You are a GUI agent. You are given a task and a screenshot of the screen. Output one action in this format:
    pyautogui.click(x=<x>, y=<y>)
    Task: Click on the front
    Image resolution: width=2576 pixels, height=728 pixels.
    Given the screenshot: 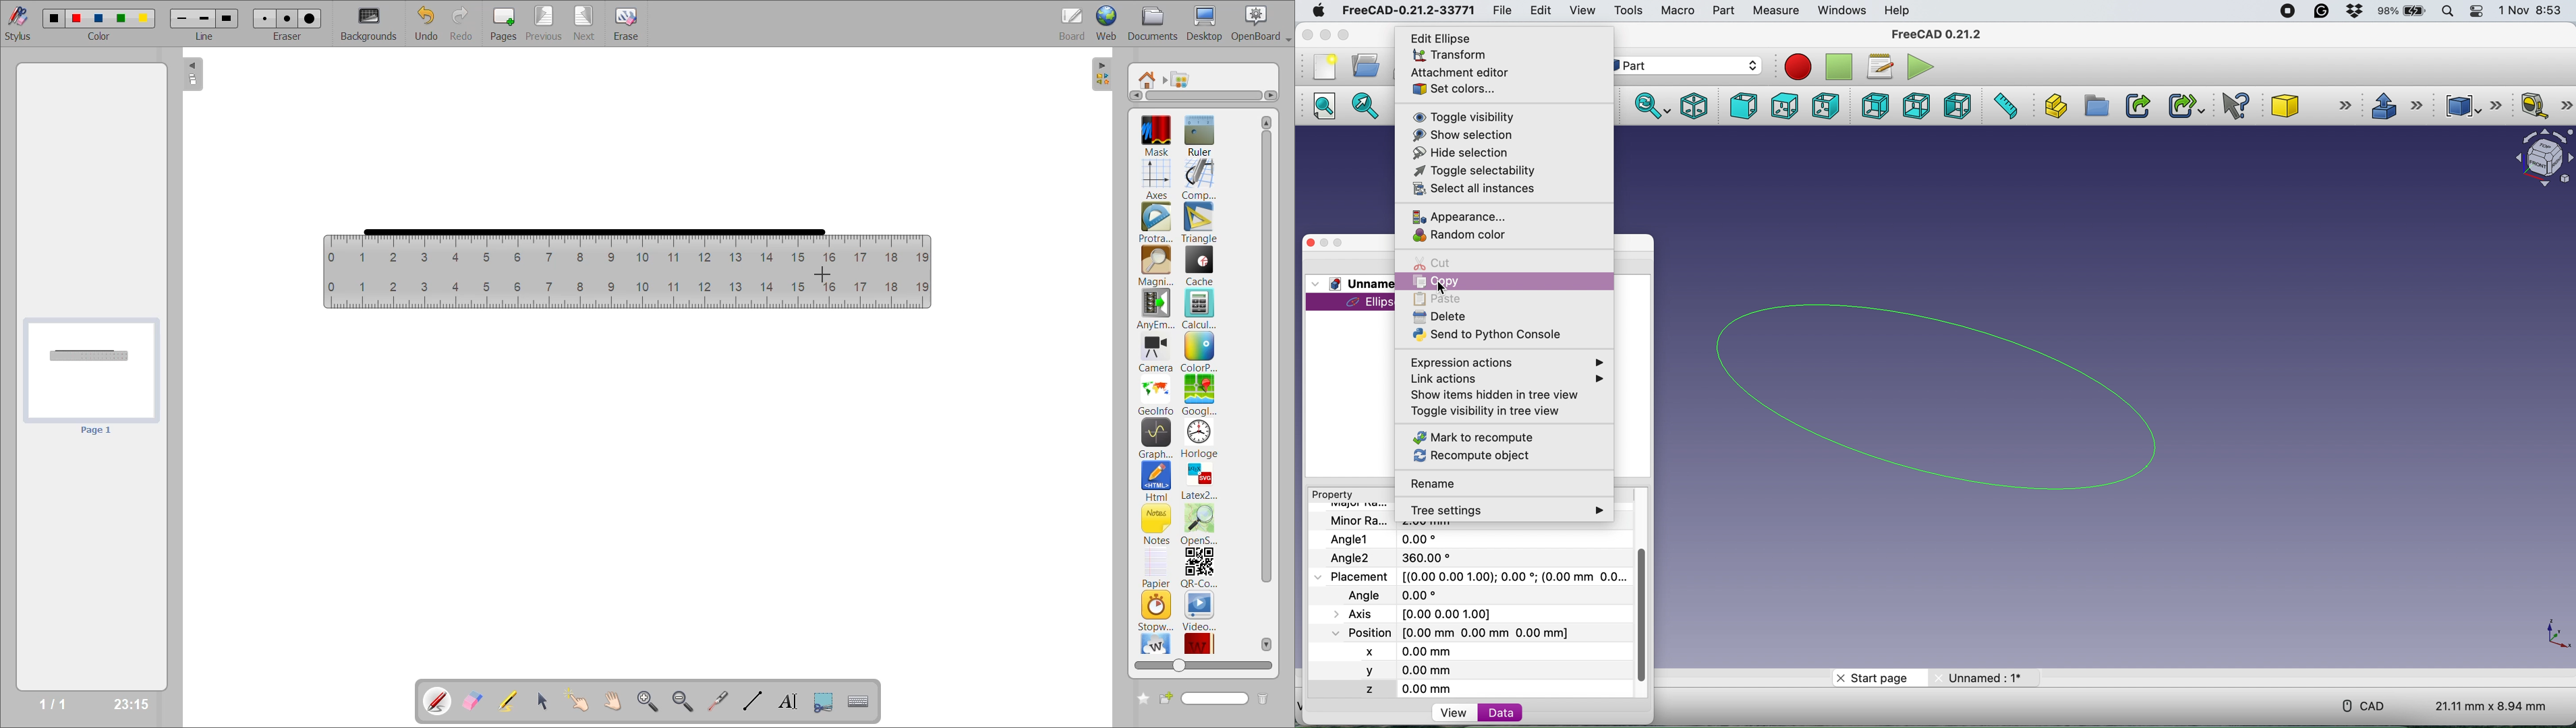 What is the action you would take?
    pyautogui.click(x=1746, y=107)
    